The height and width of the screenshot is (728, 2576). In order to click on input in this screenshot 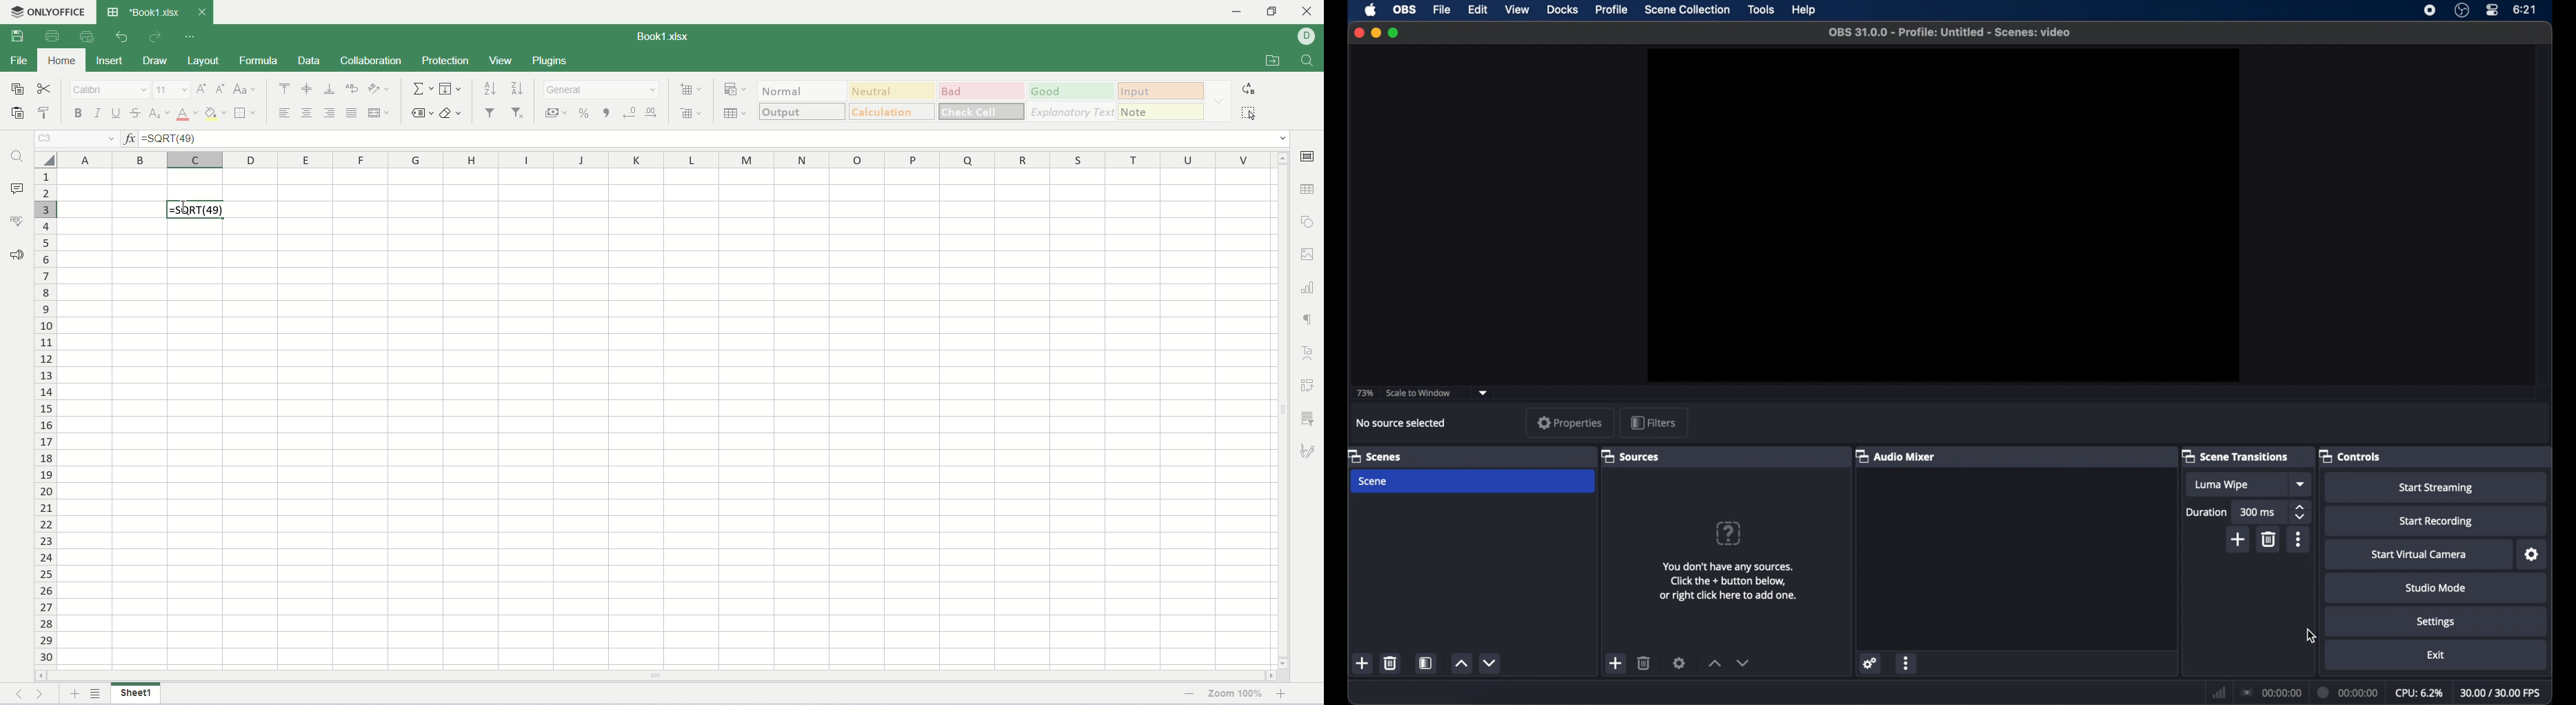, I will do `click(1161, 90)`.